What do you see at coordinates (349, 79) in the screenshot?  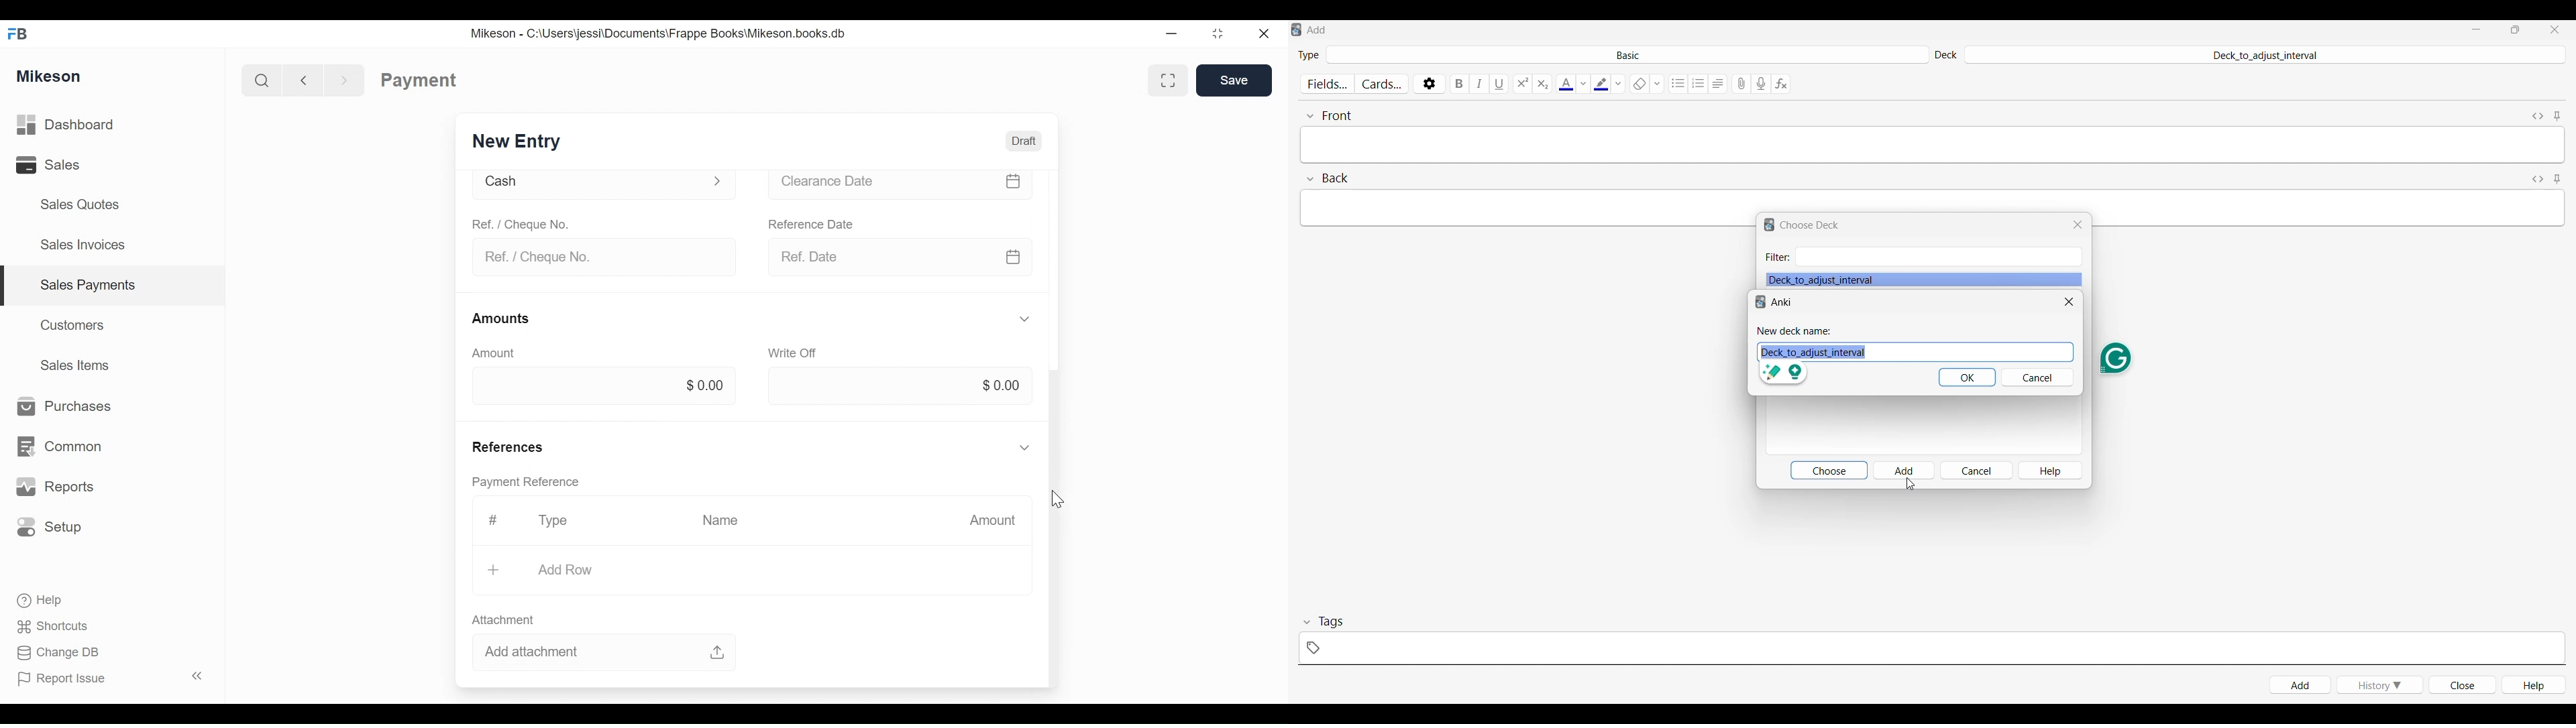 I see `Forward` at bounding box center [349, 79].